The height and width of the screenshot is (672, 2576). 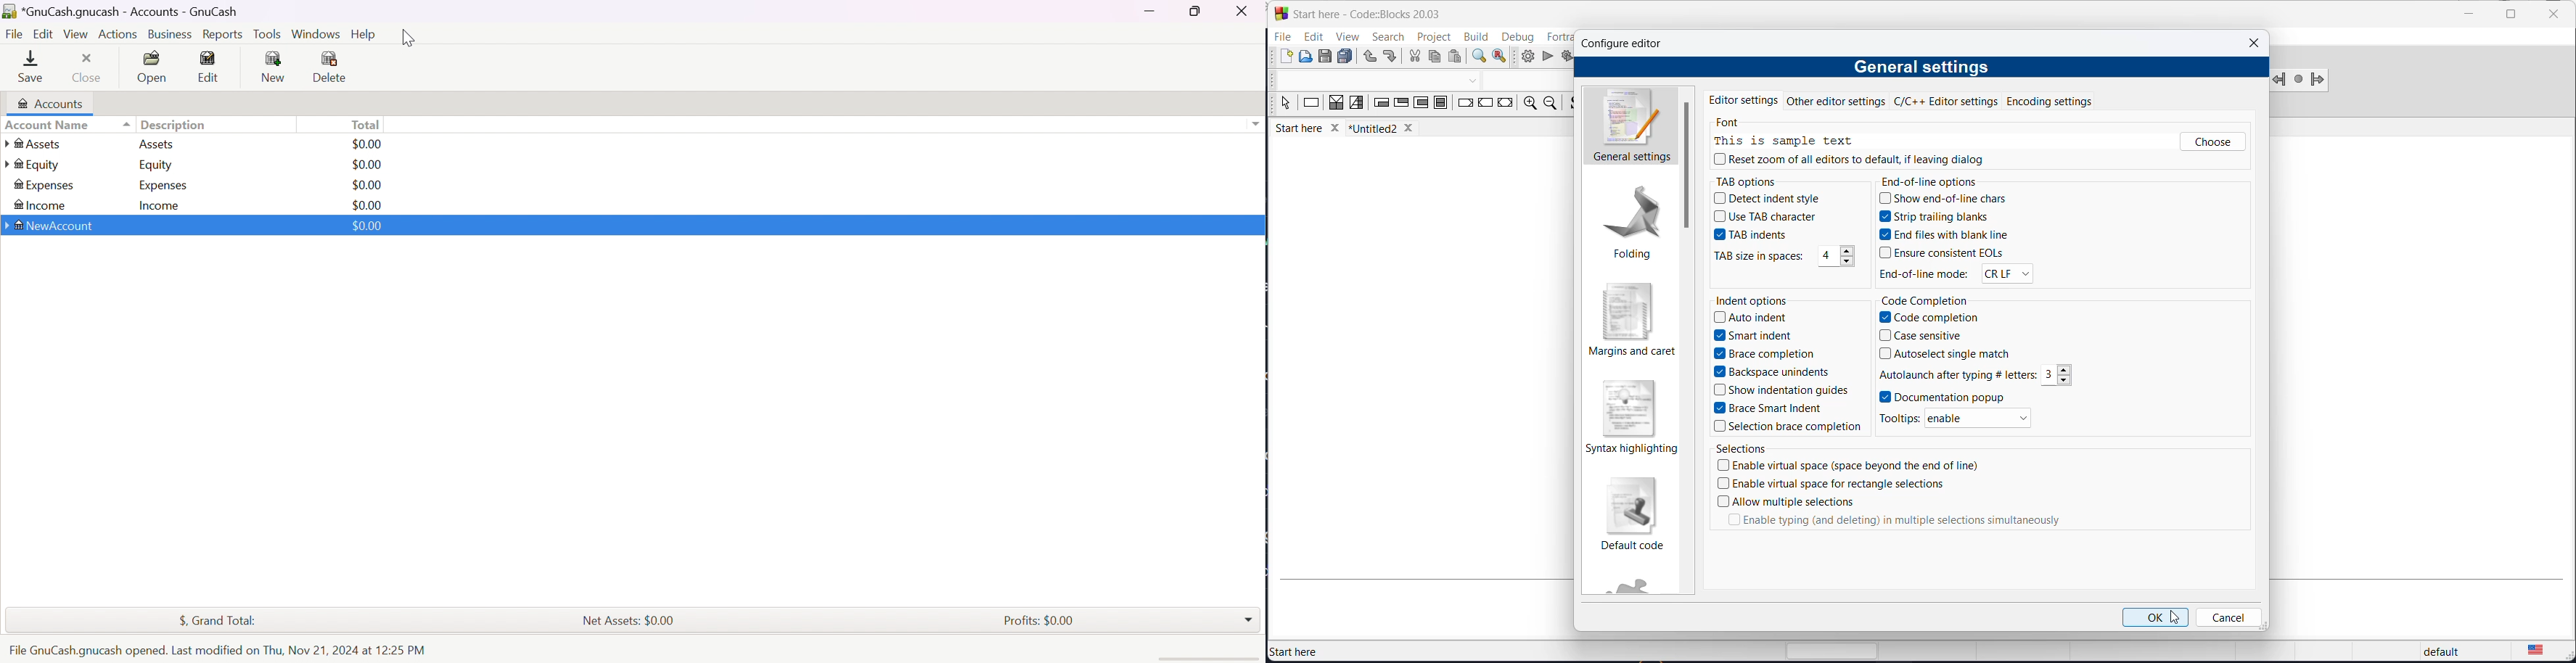 What do you see at coordinates (1255, 124) in the screenshot?
I see `drop down` at bounding box center [1255, 124].